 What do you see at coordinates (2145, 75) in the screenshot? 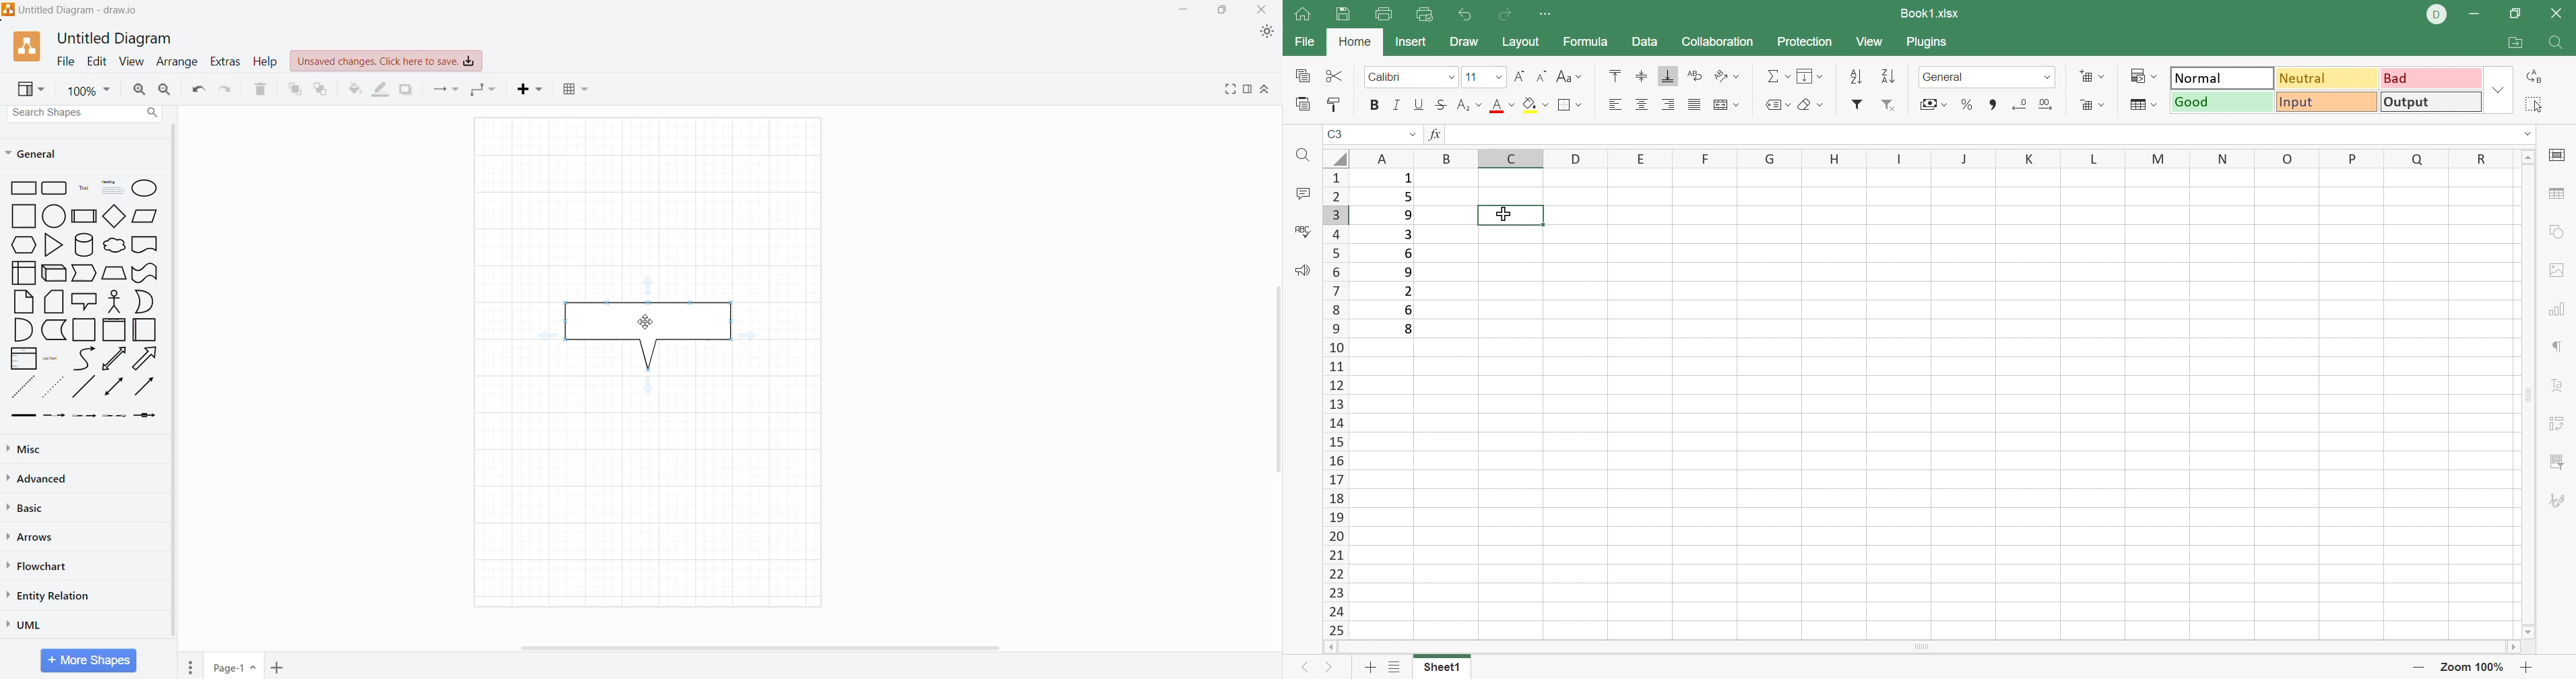
I see `Conditional formatting` at bounding box center [2145, 75].